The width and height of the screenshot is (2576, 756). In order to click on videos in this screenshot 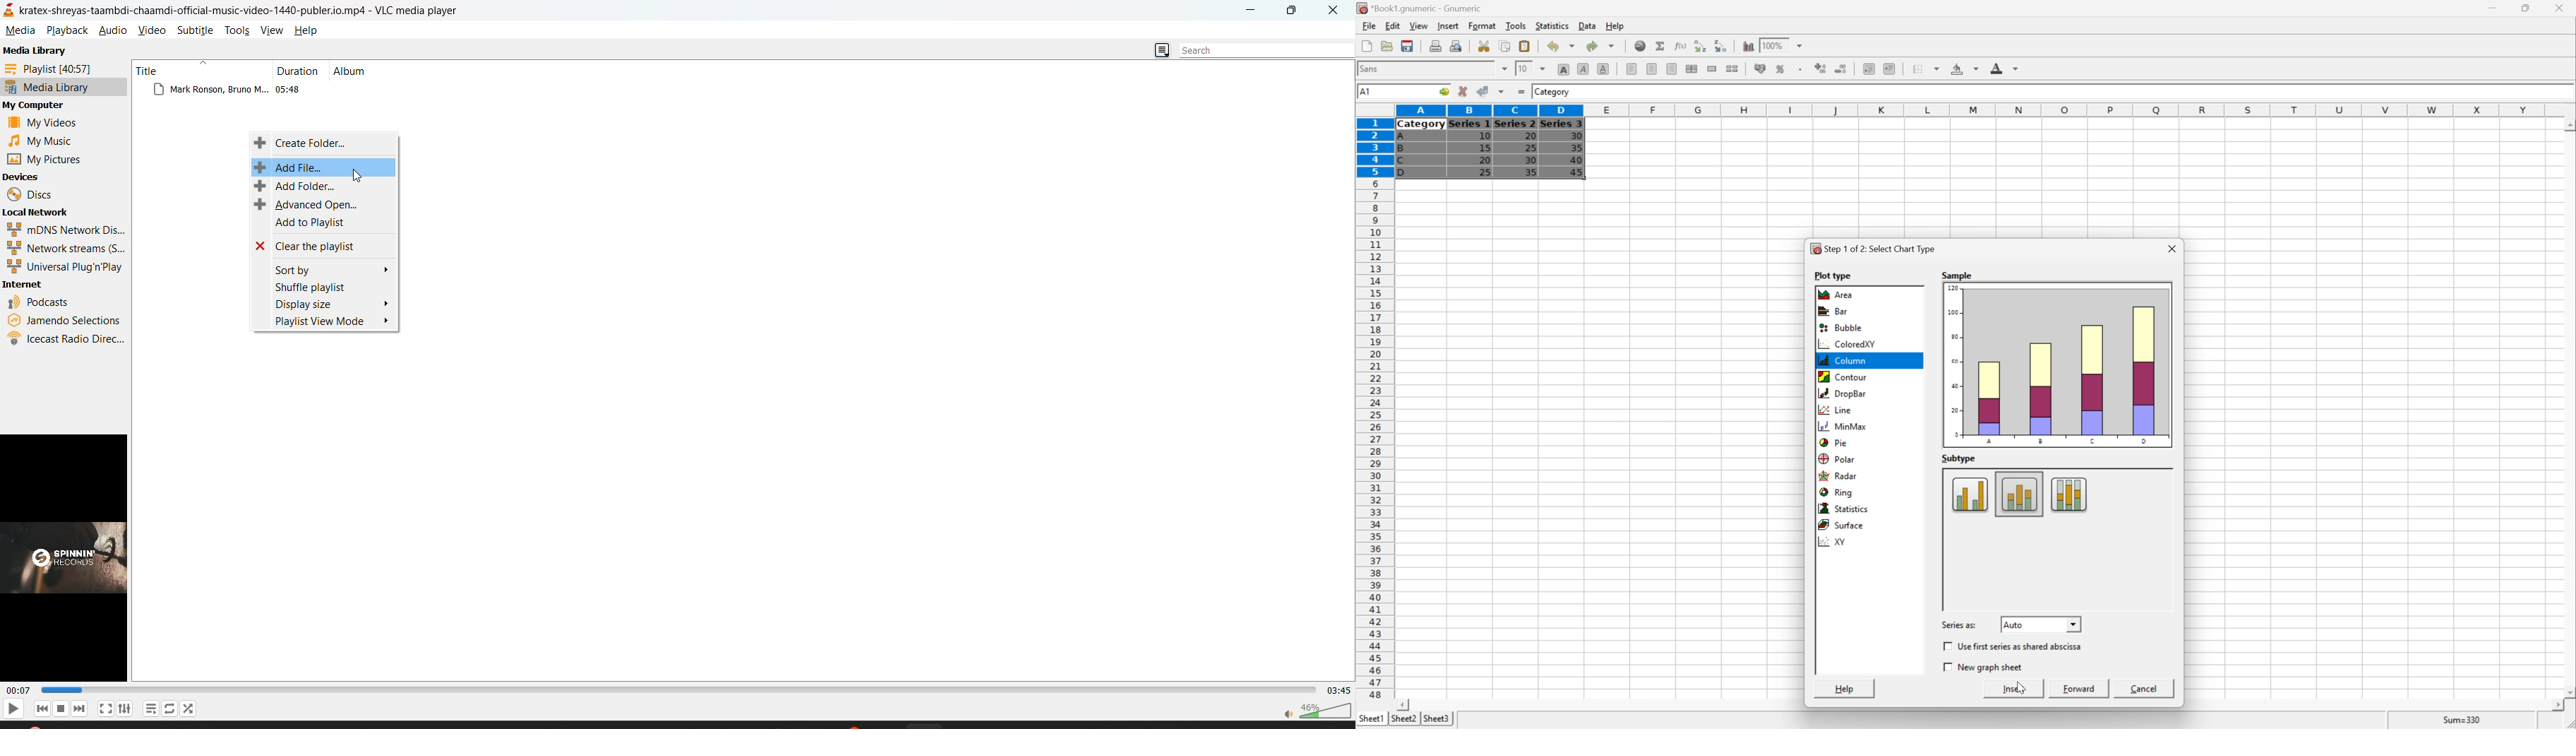, I will do `click(49, 122)`.